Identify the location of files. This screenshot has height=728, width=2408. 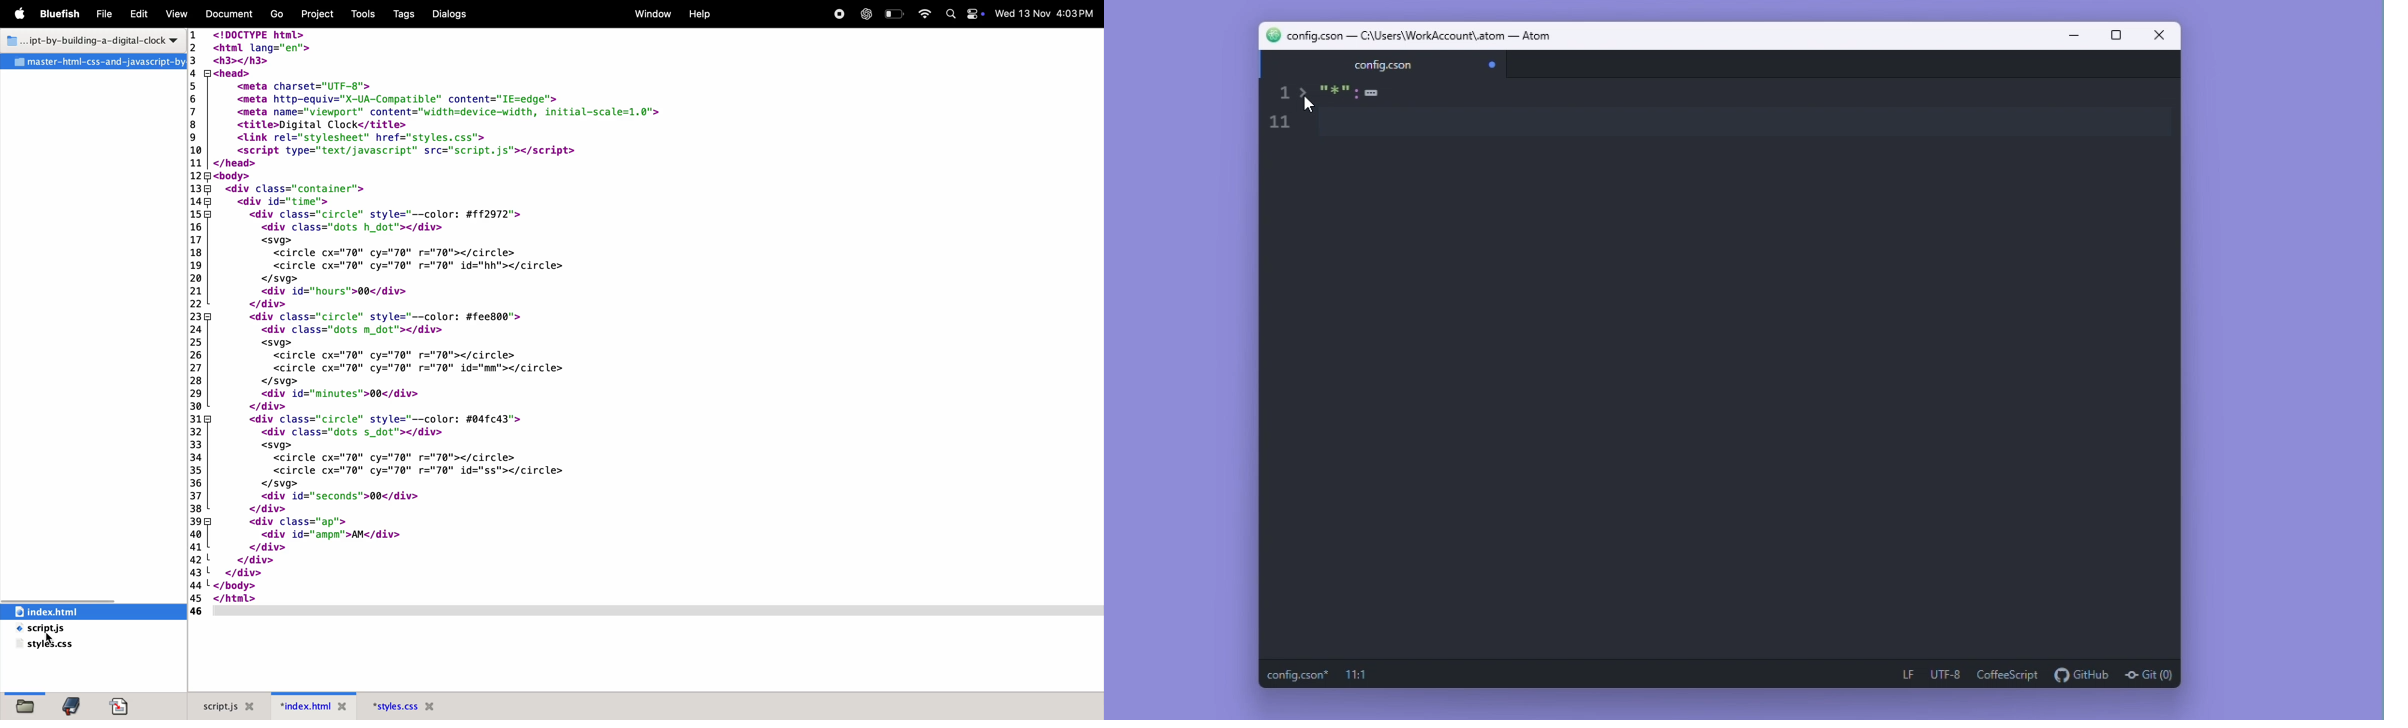
(27, 702).